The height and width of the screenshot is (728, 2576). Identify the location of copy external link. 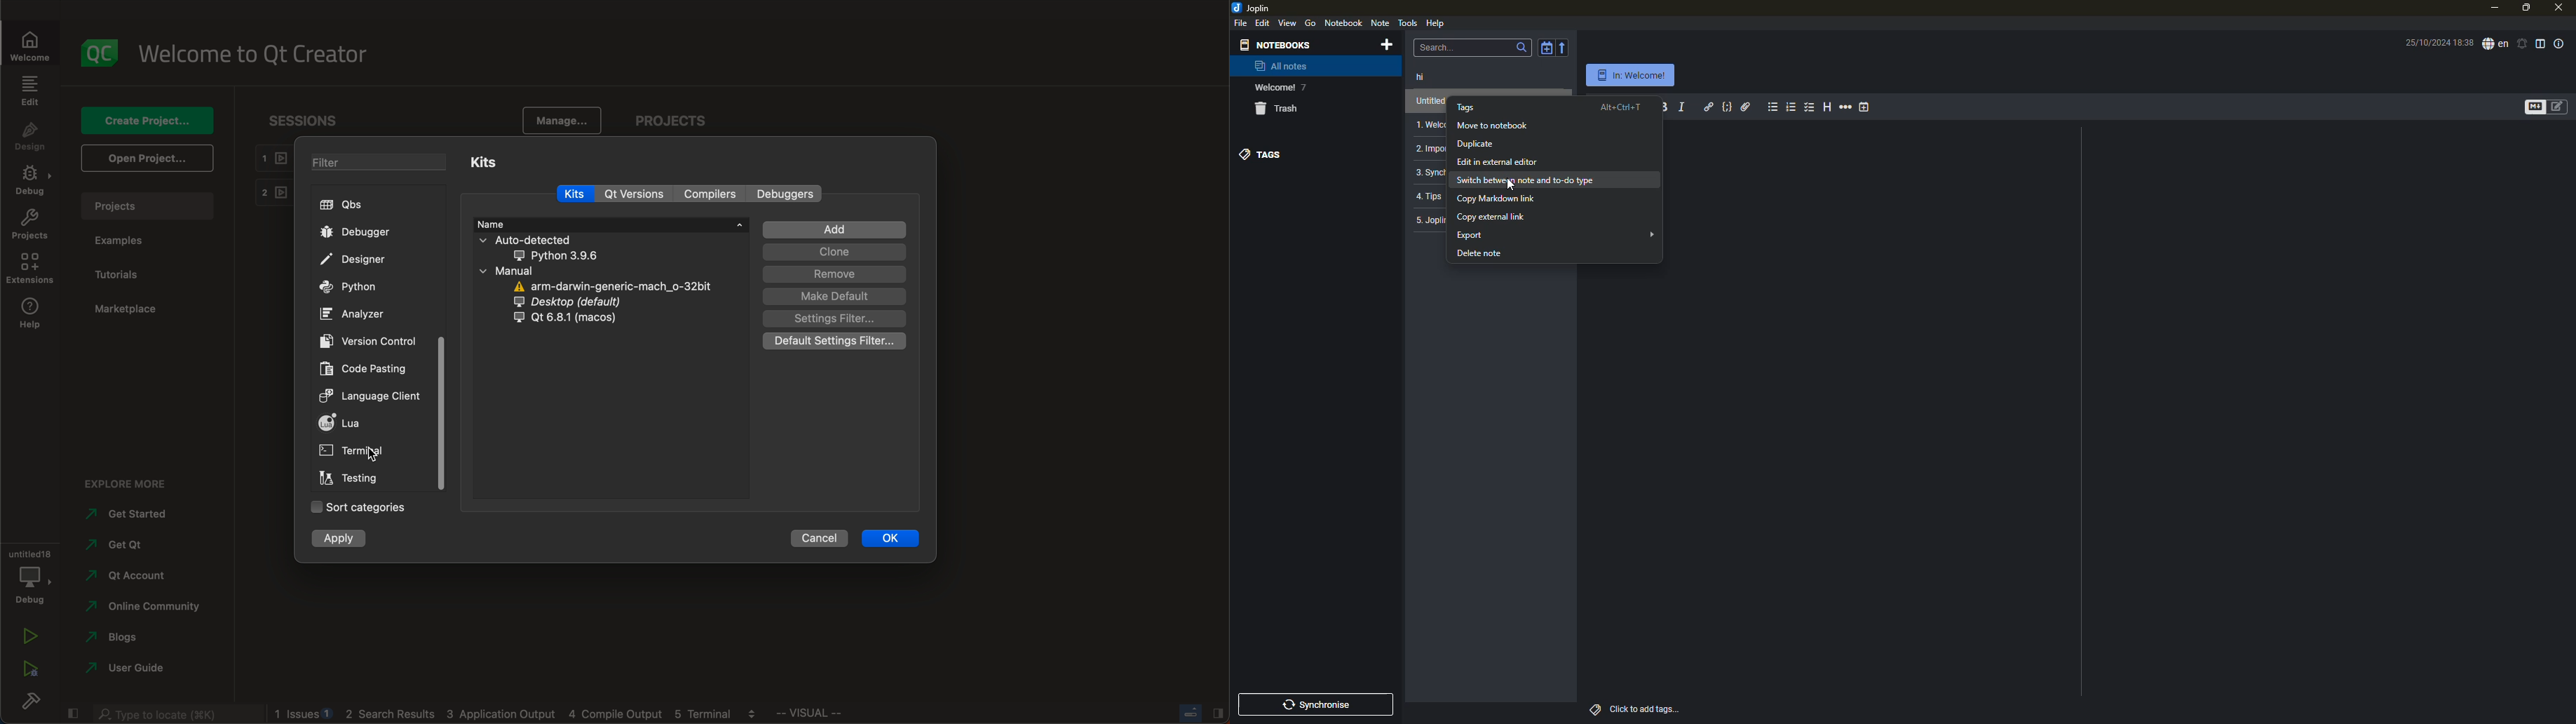
(1491, 217).